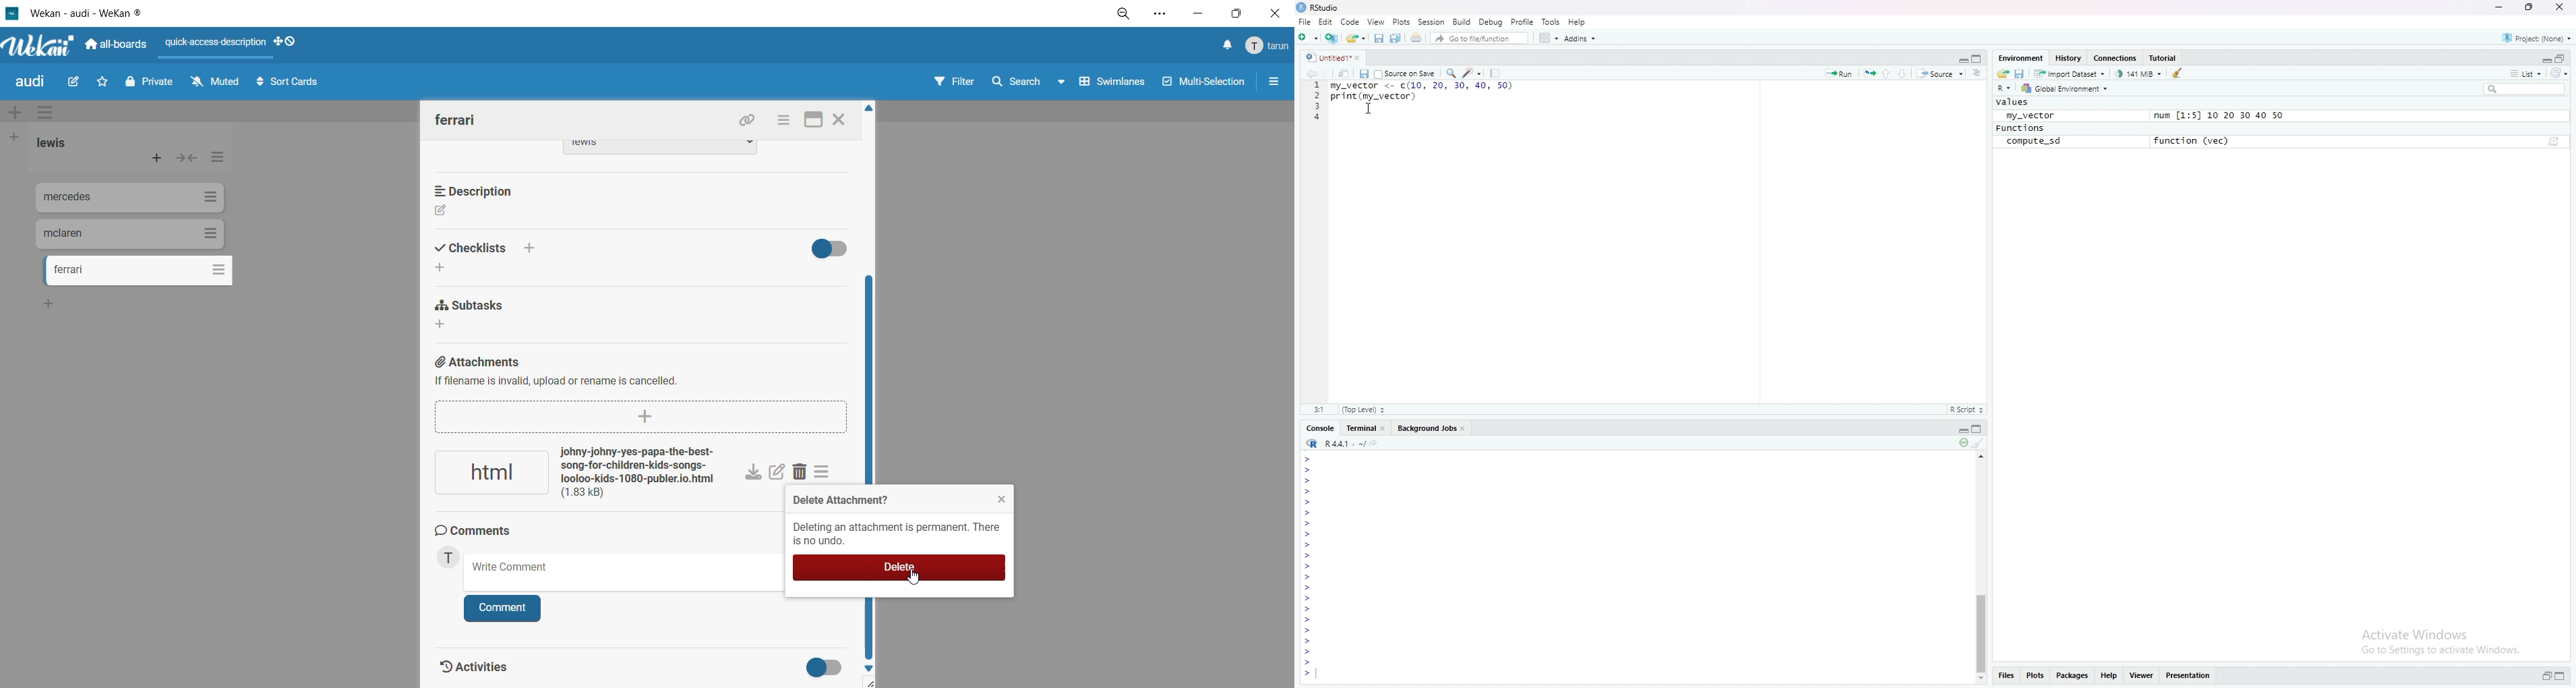 The width and height of the screenshot is (2576, 700). Describe the element at coordinates (783, 122) in the screenshot. I see `card actions` at that location.